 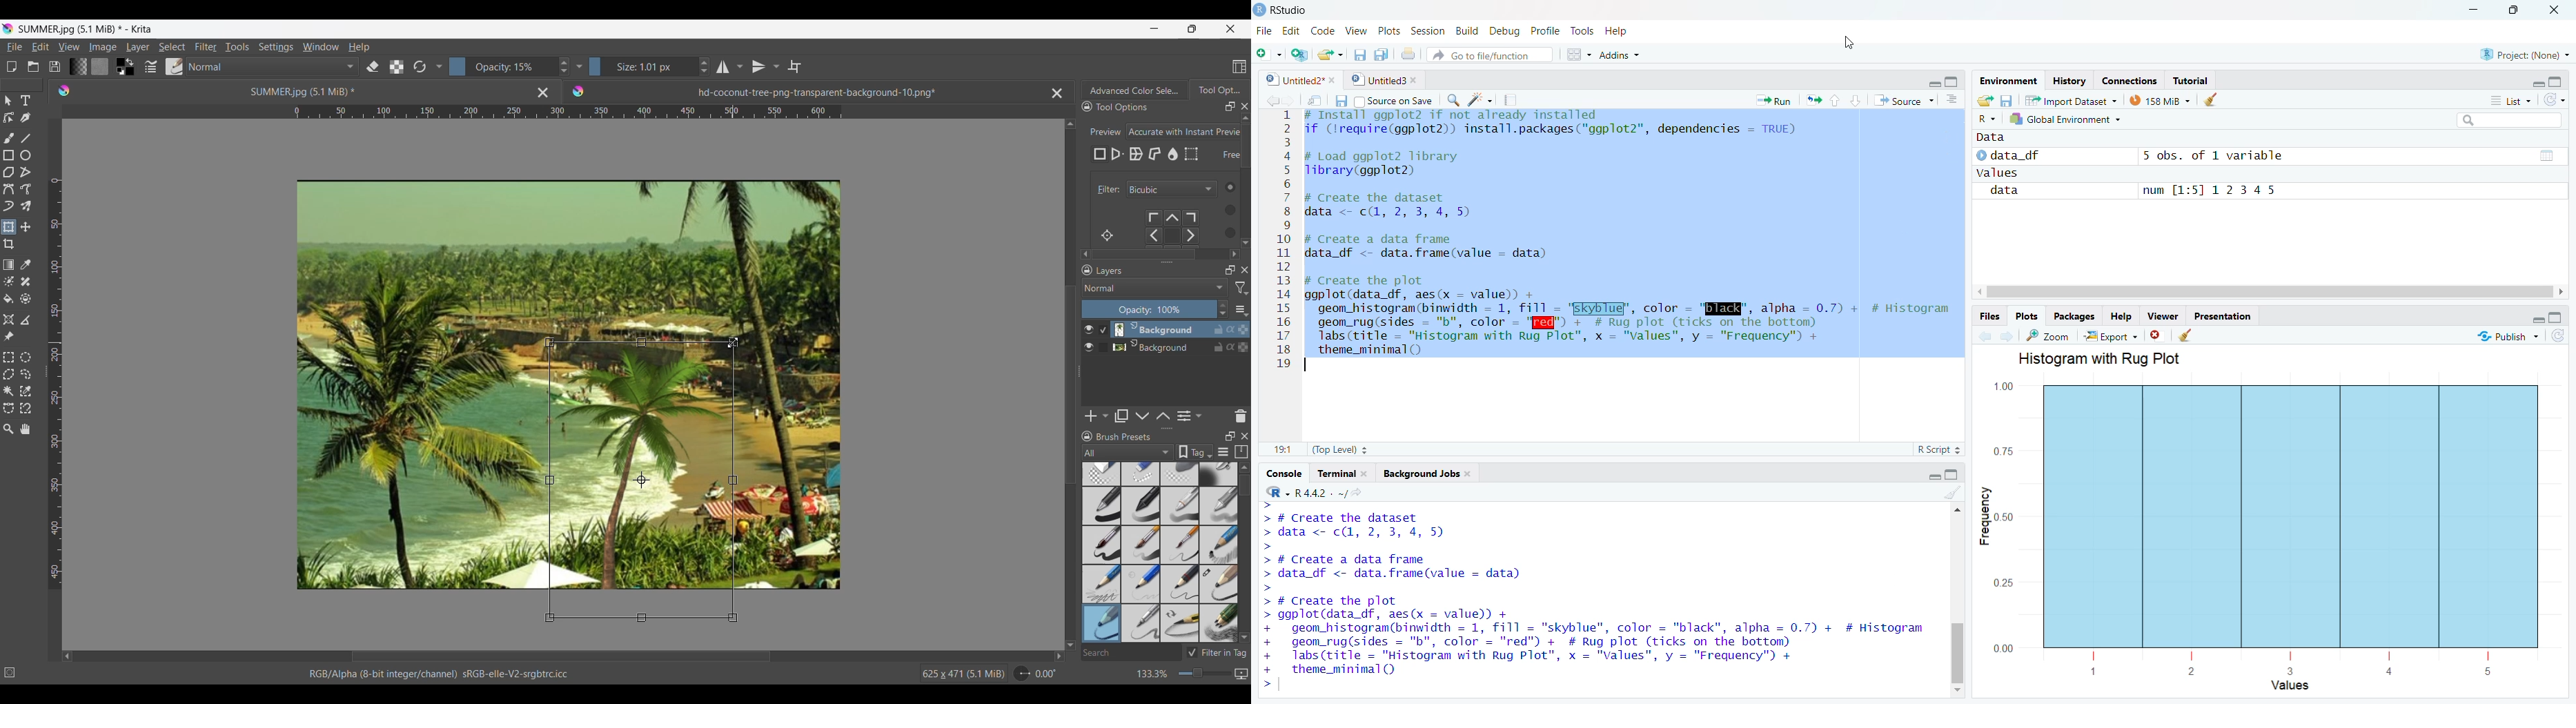 What do you see at coordinates (1618, 29) in the screenshot?
I see `Help` at bounding box center [1618, 29].